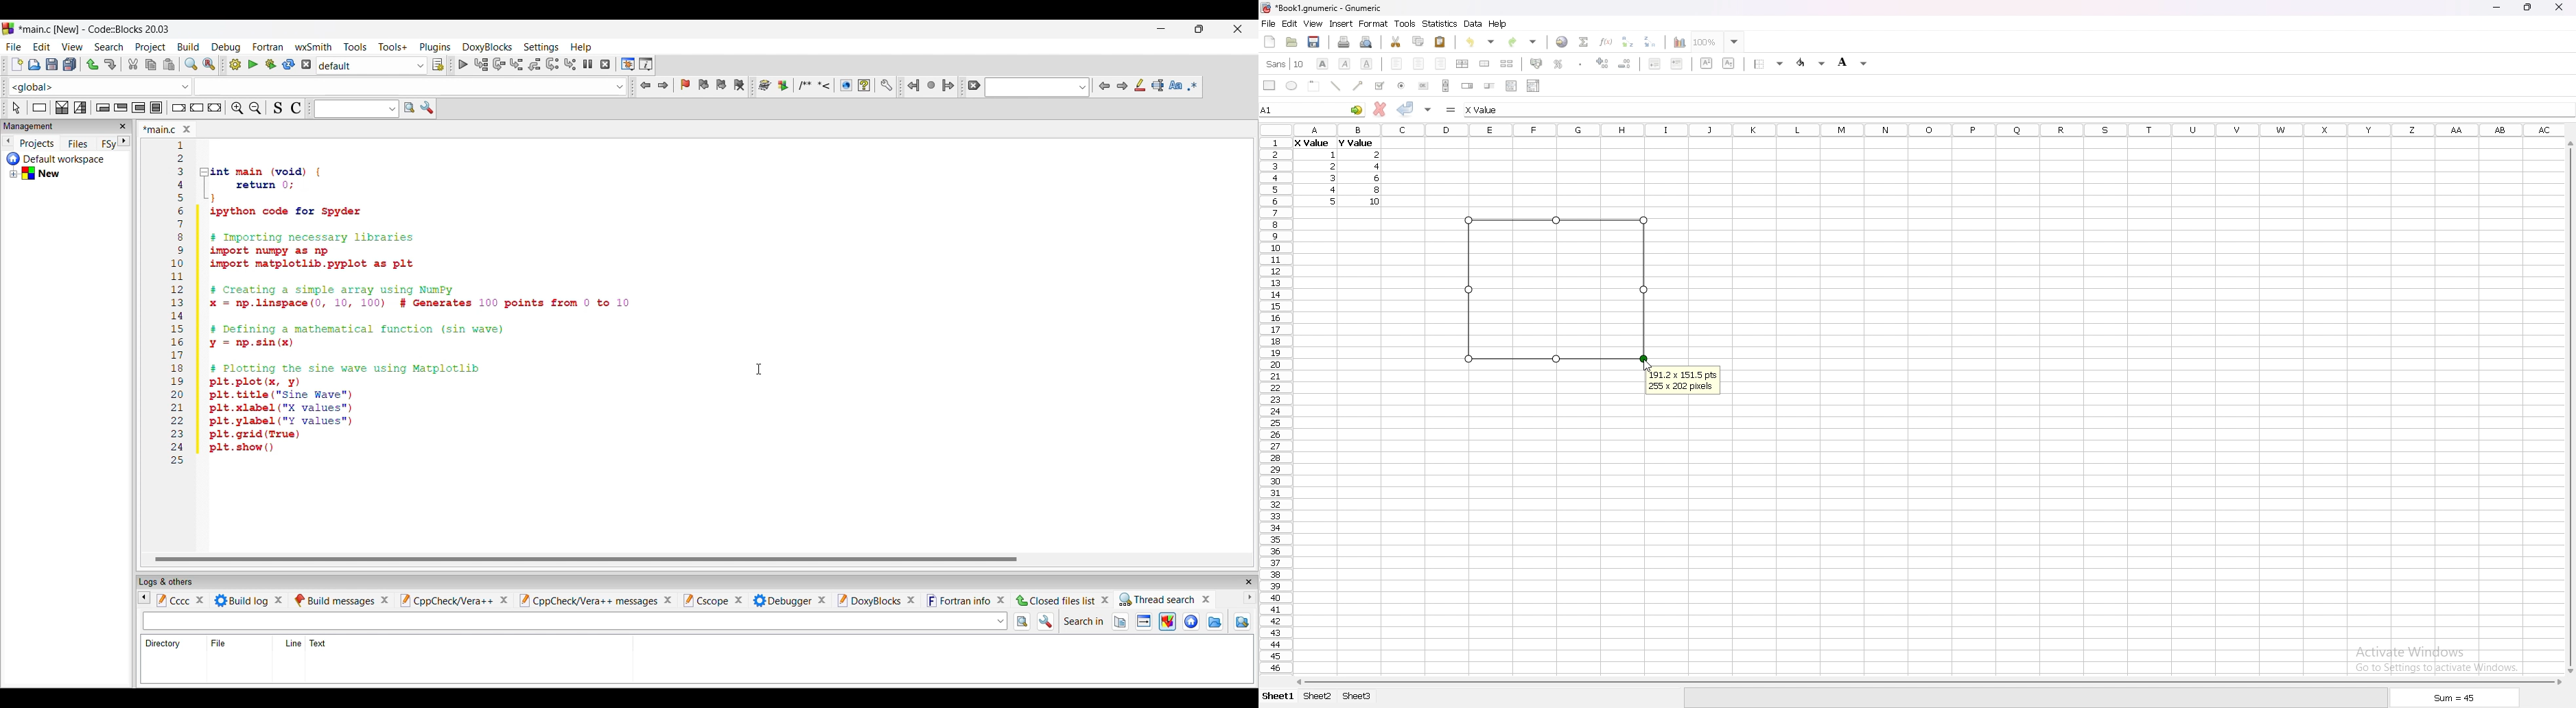  Describe the element at coordinates (1396, 62) in the screenshot. I see `left align` at that location.